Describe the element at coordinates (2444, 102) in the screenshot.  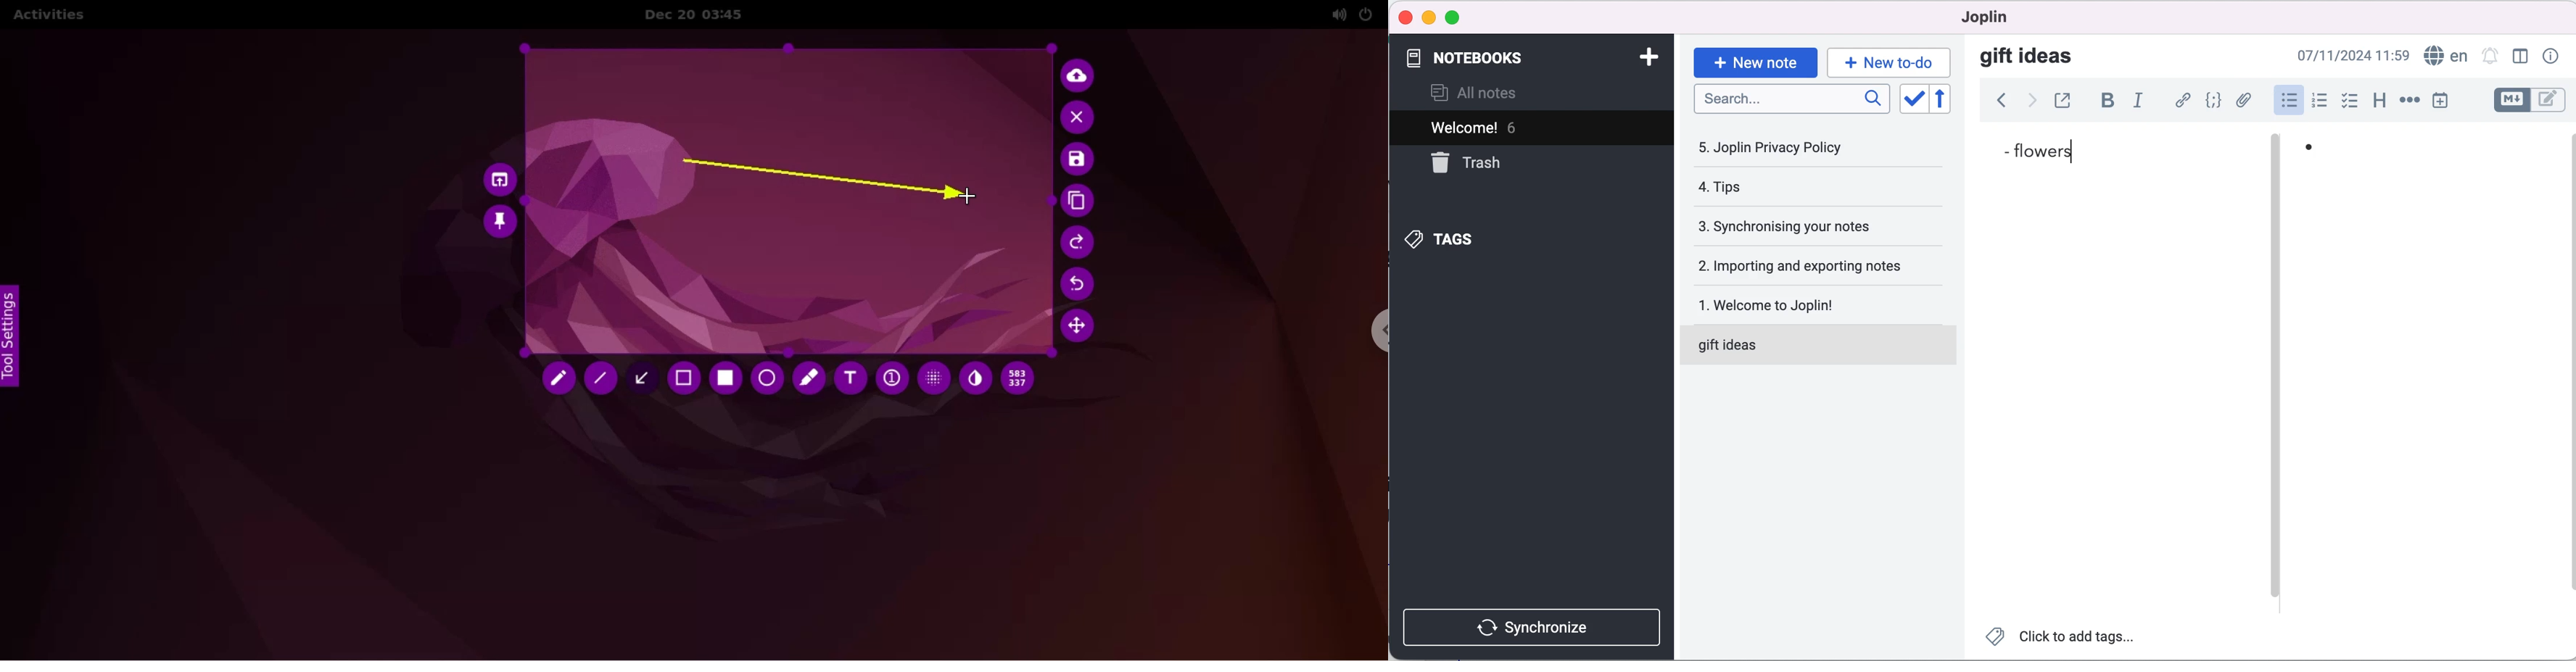
I see `insert time` at that location.